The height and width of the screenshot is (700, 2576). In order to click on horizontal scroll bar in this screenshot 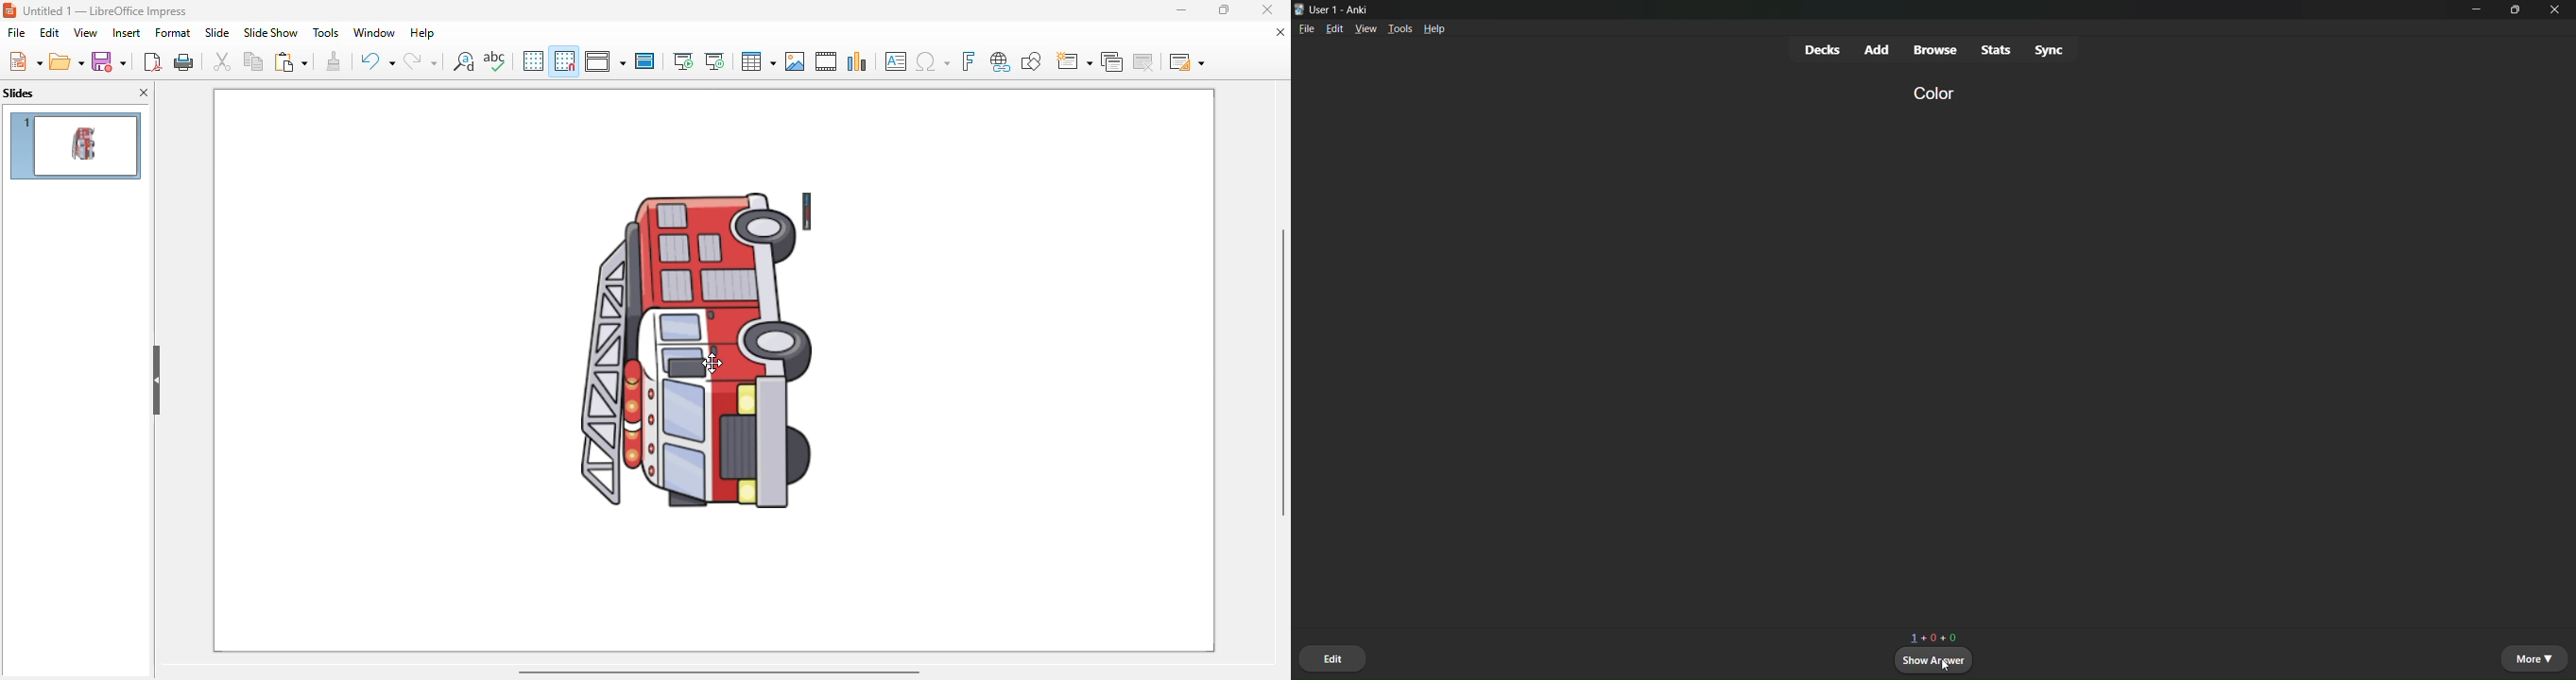, I will do `click(720, 672)`.